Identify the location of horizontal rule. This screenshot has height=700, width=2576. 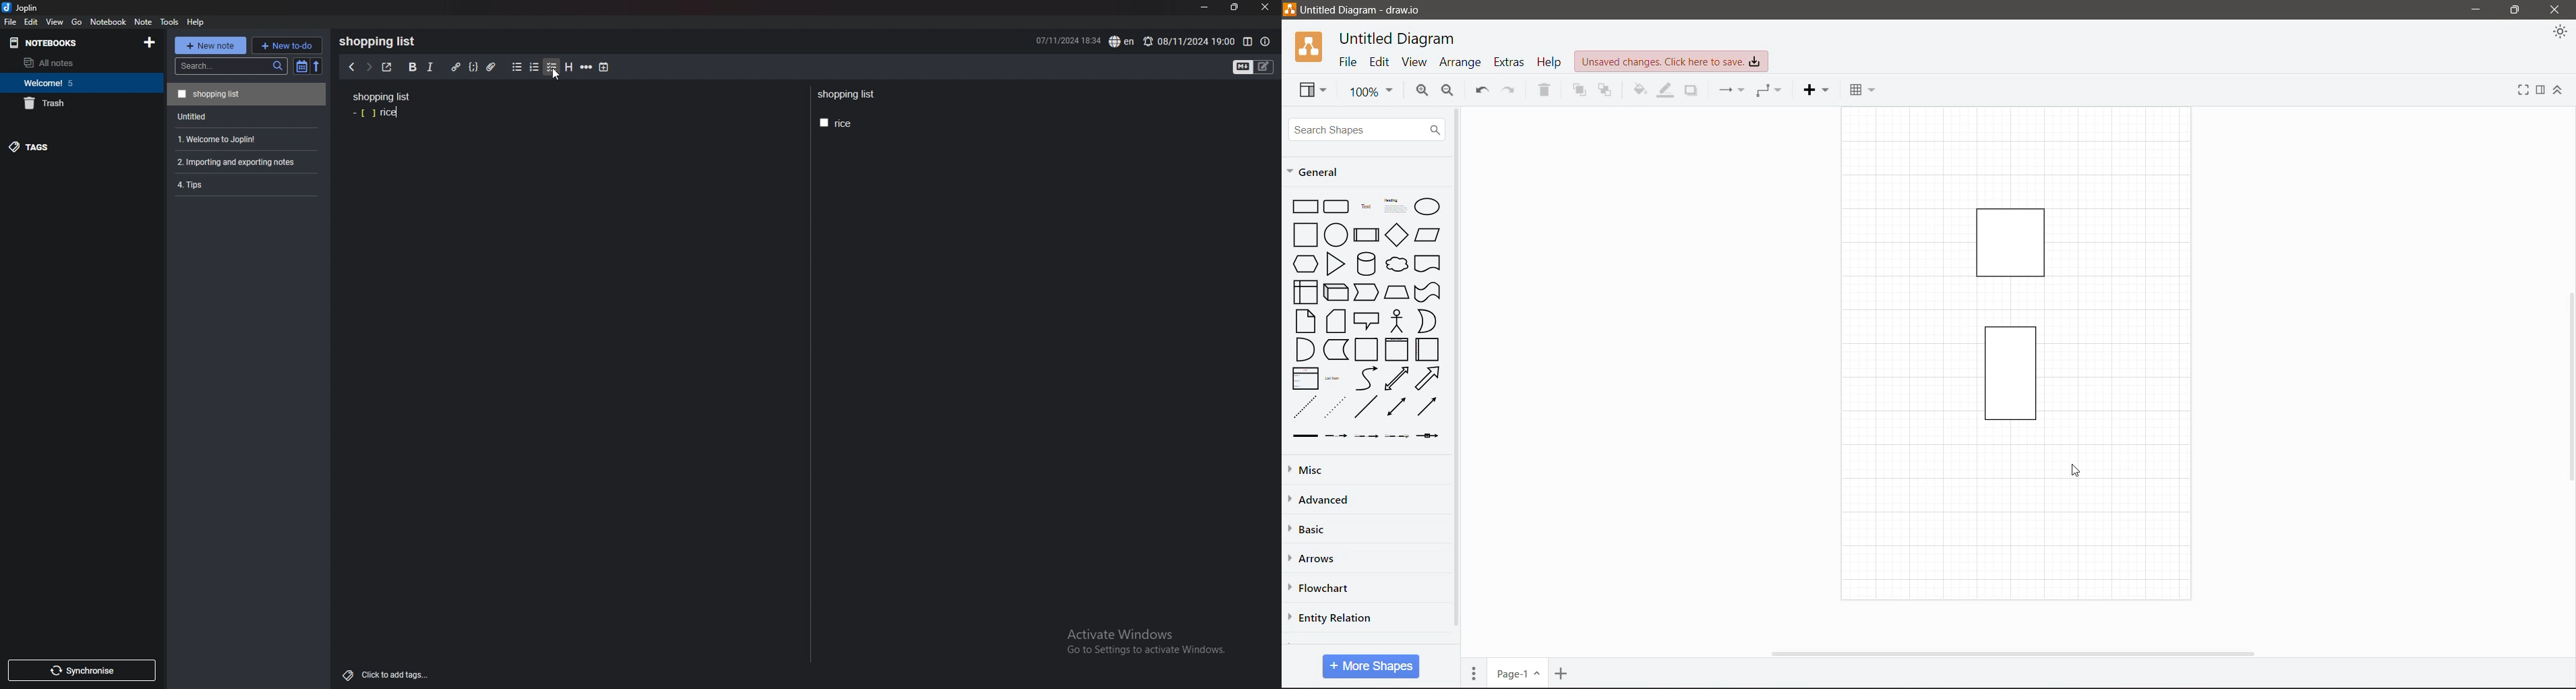
(586, 67).